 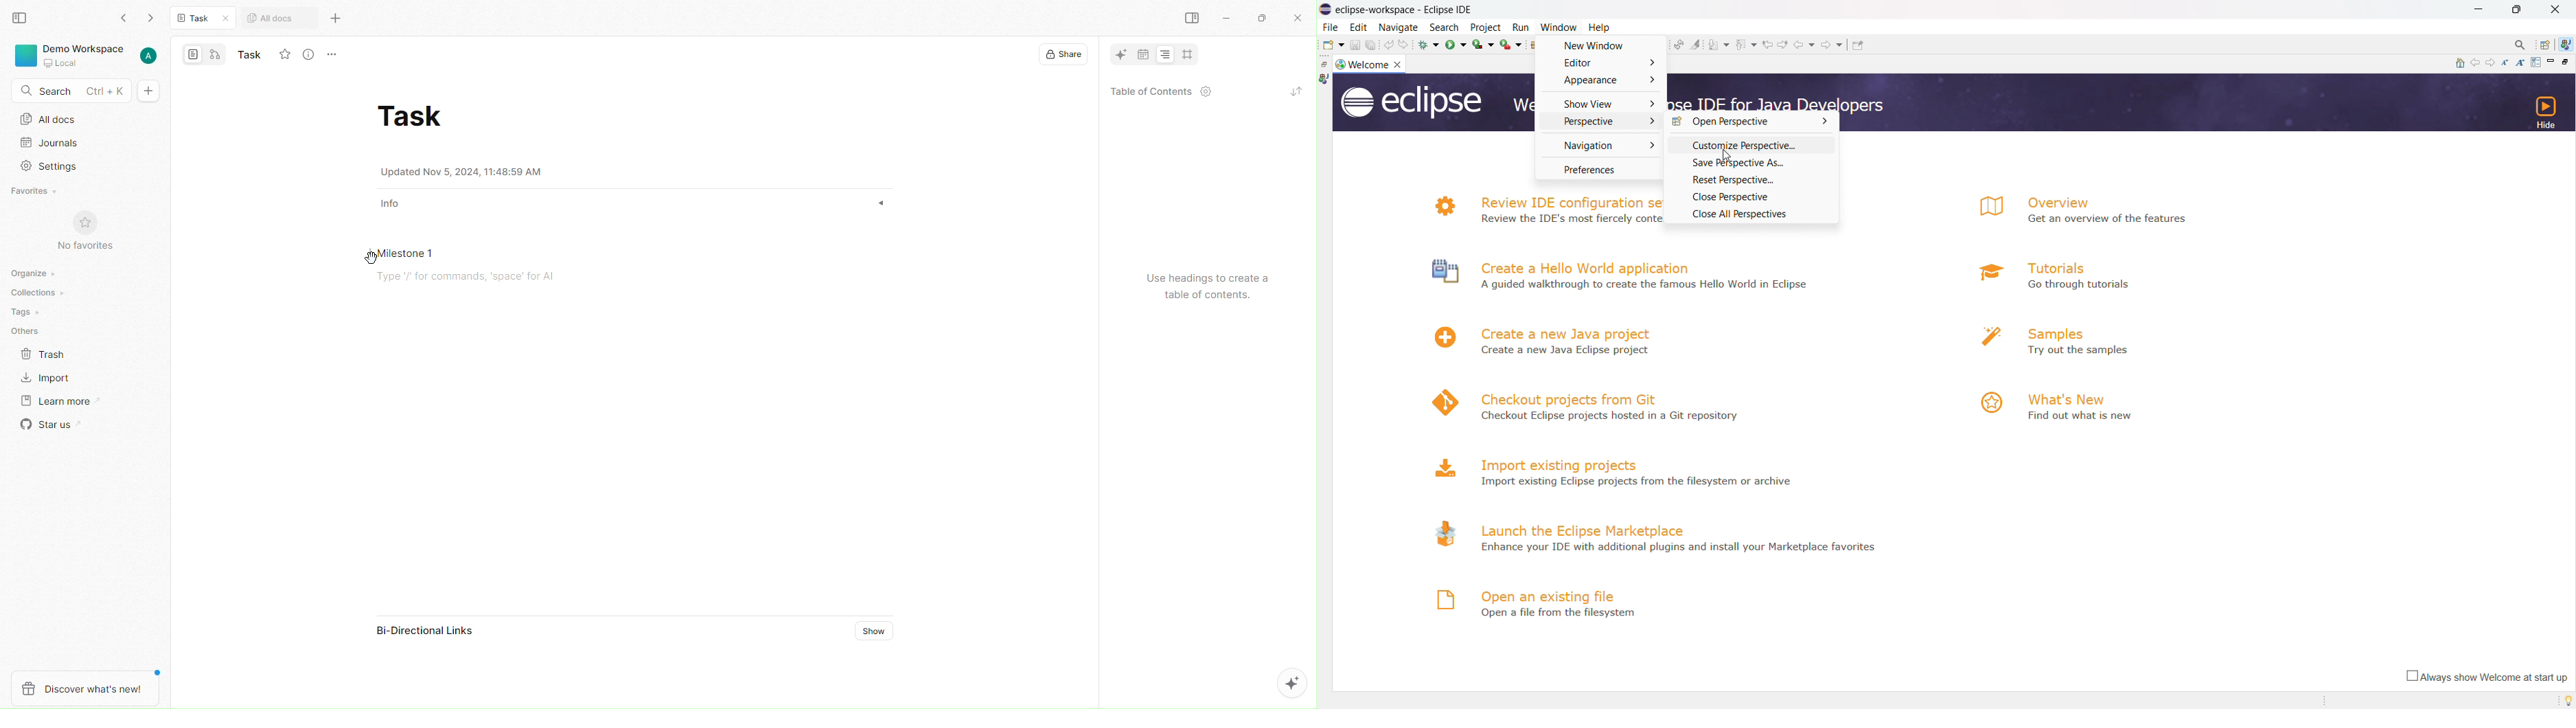 What do you see at coordinates (1784, 44) in the screenshot?
I see `next edit location` at bounding box center [1784, 44].